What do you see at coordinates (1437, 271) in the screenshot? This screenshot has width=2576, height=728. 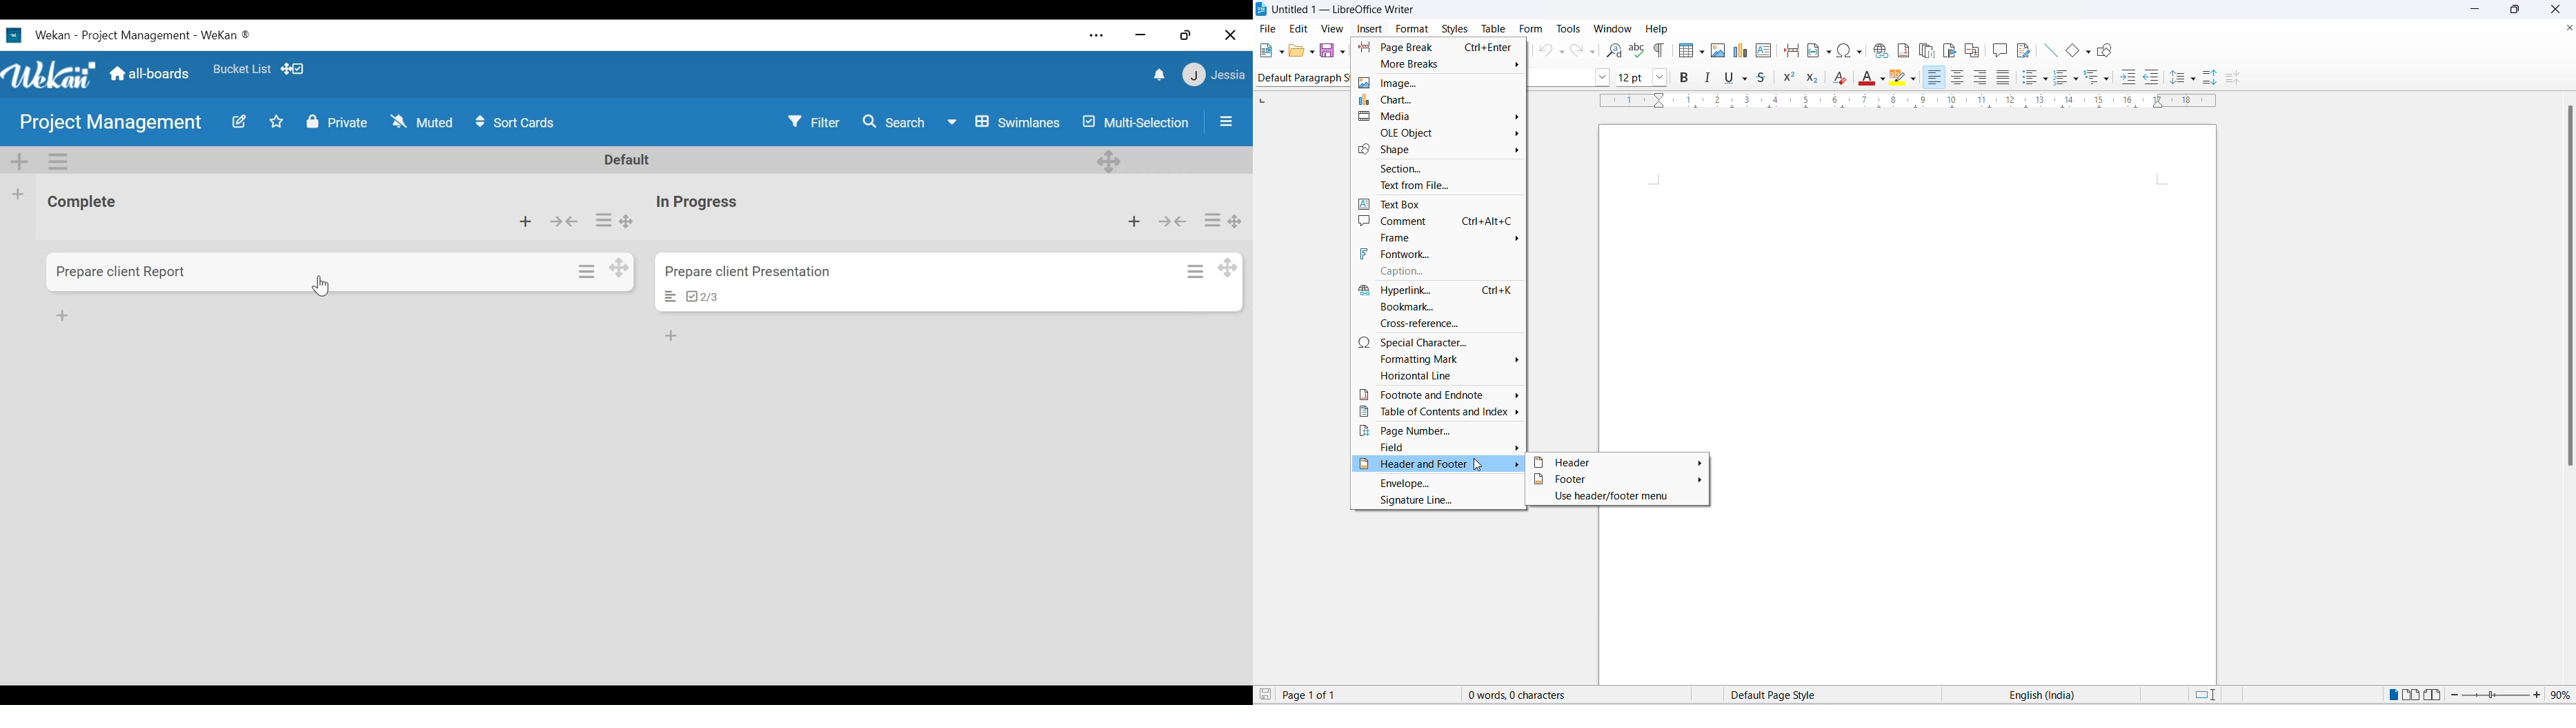 I see `caption` at bounding box center [1437, 271].